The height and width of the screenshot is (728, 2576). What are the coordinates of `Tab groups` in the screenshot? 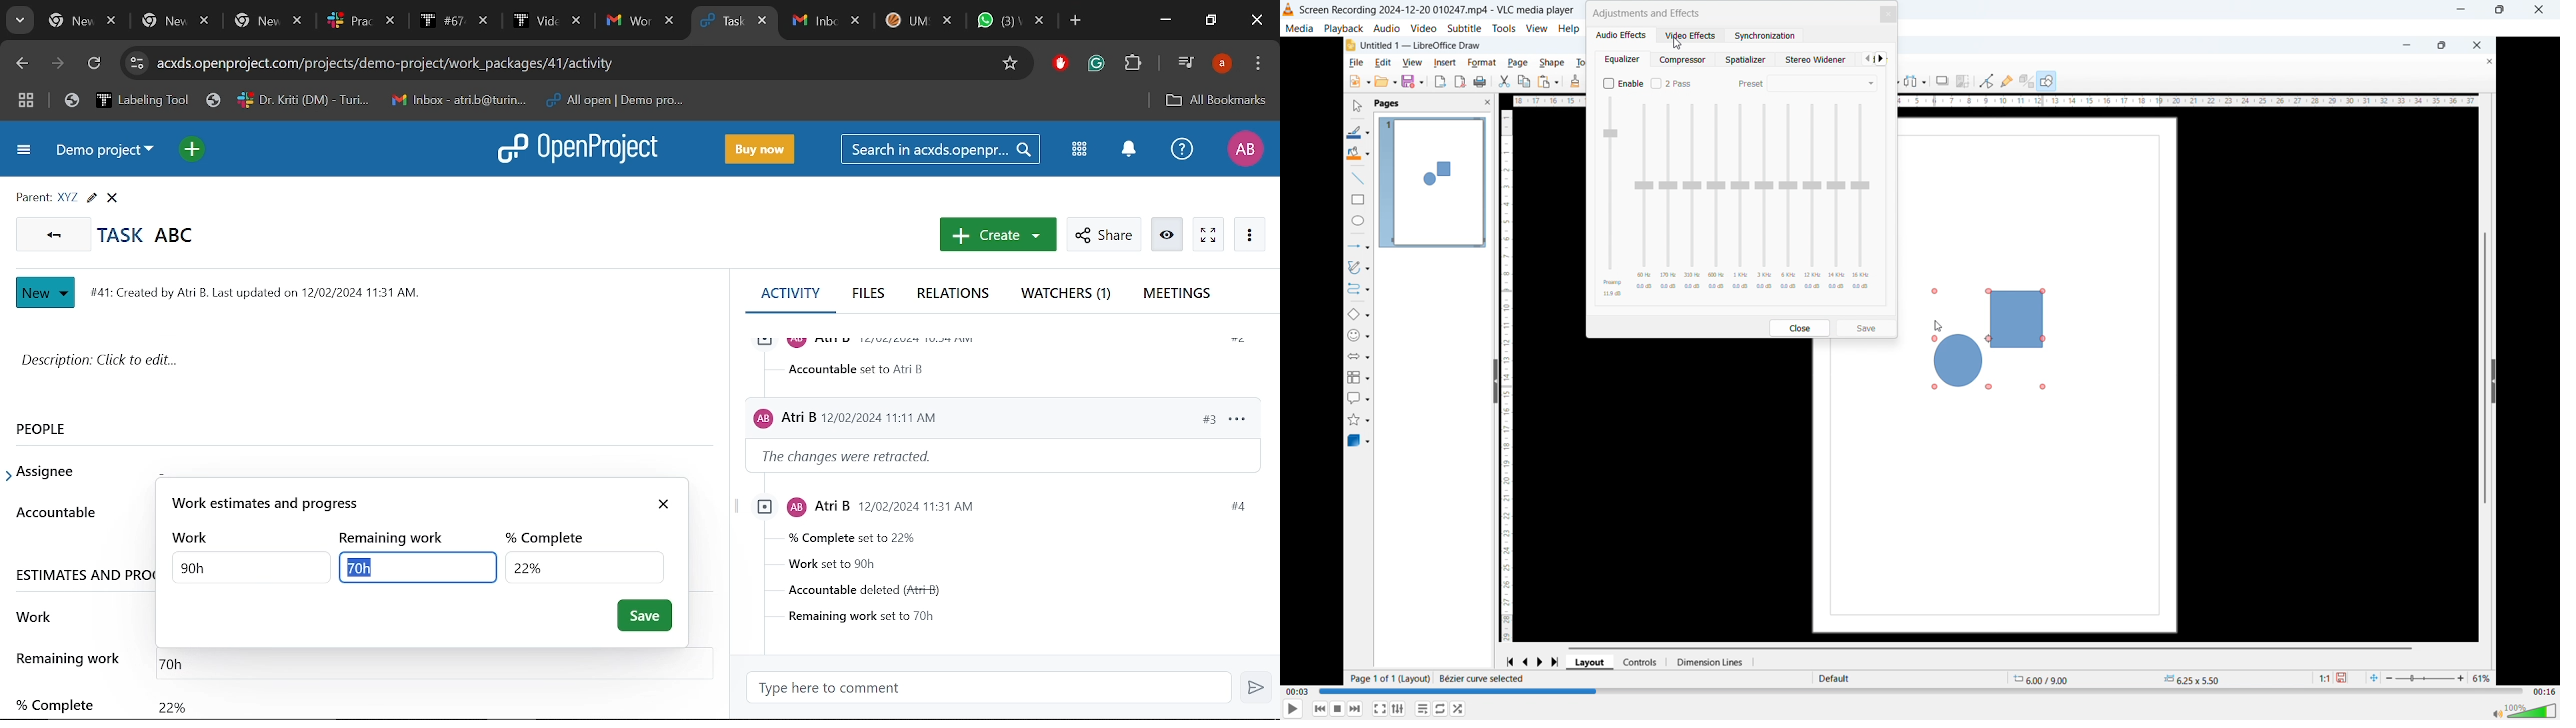 It's located at (26, 102).